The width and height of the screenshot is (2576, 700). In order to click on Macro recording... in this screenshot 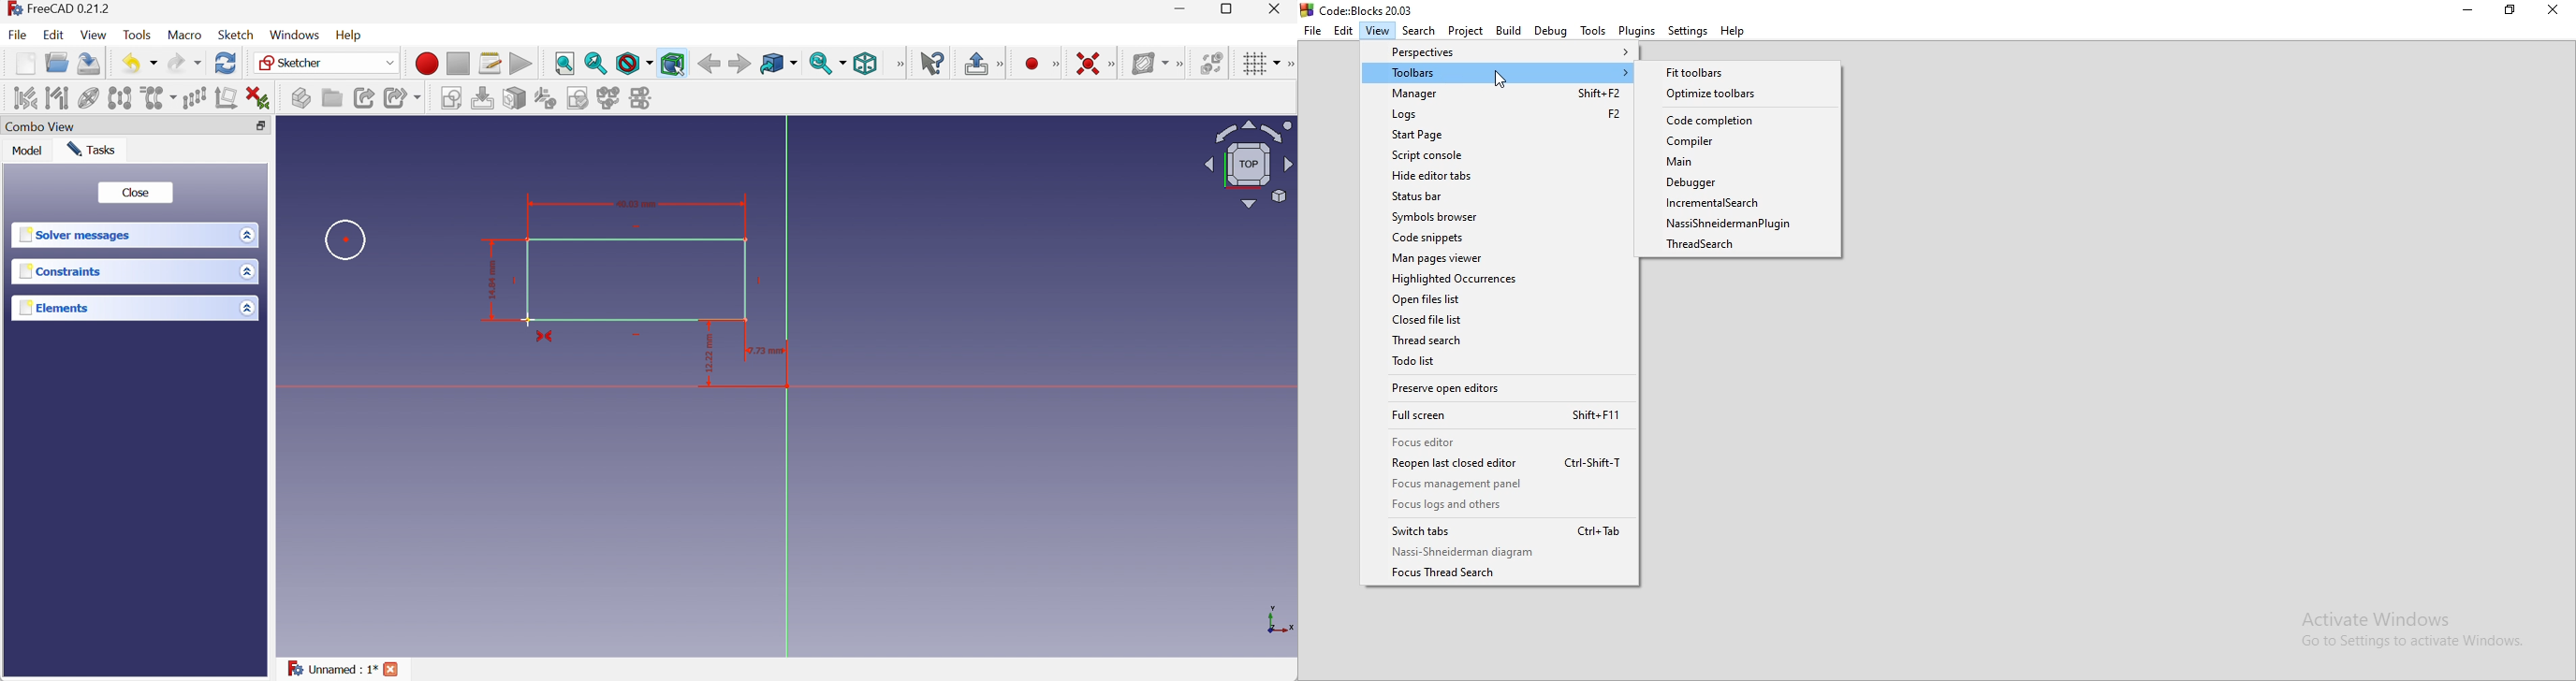, I will do `click(427, 64)`.